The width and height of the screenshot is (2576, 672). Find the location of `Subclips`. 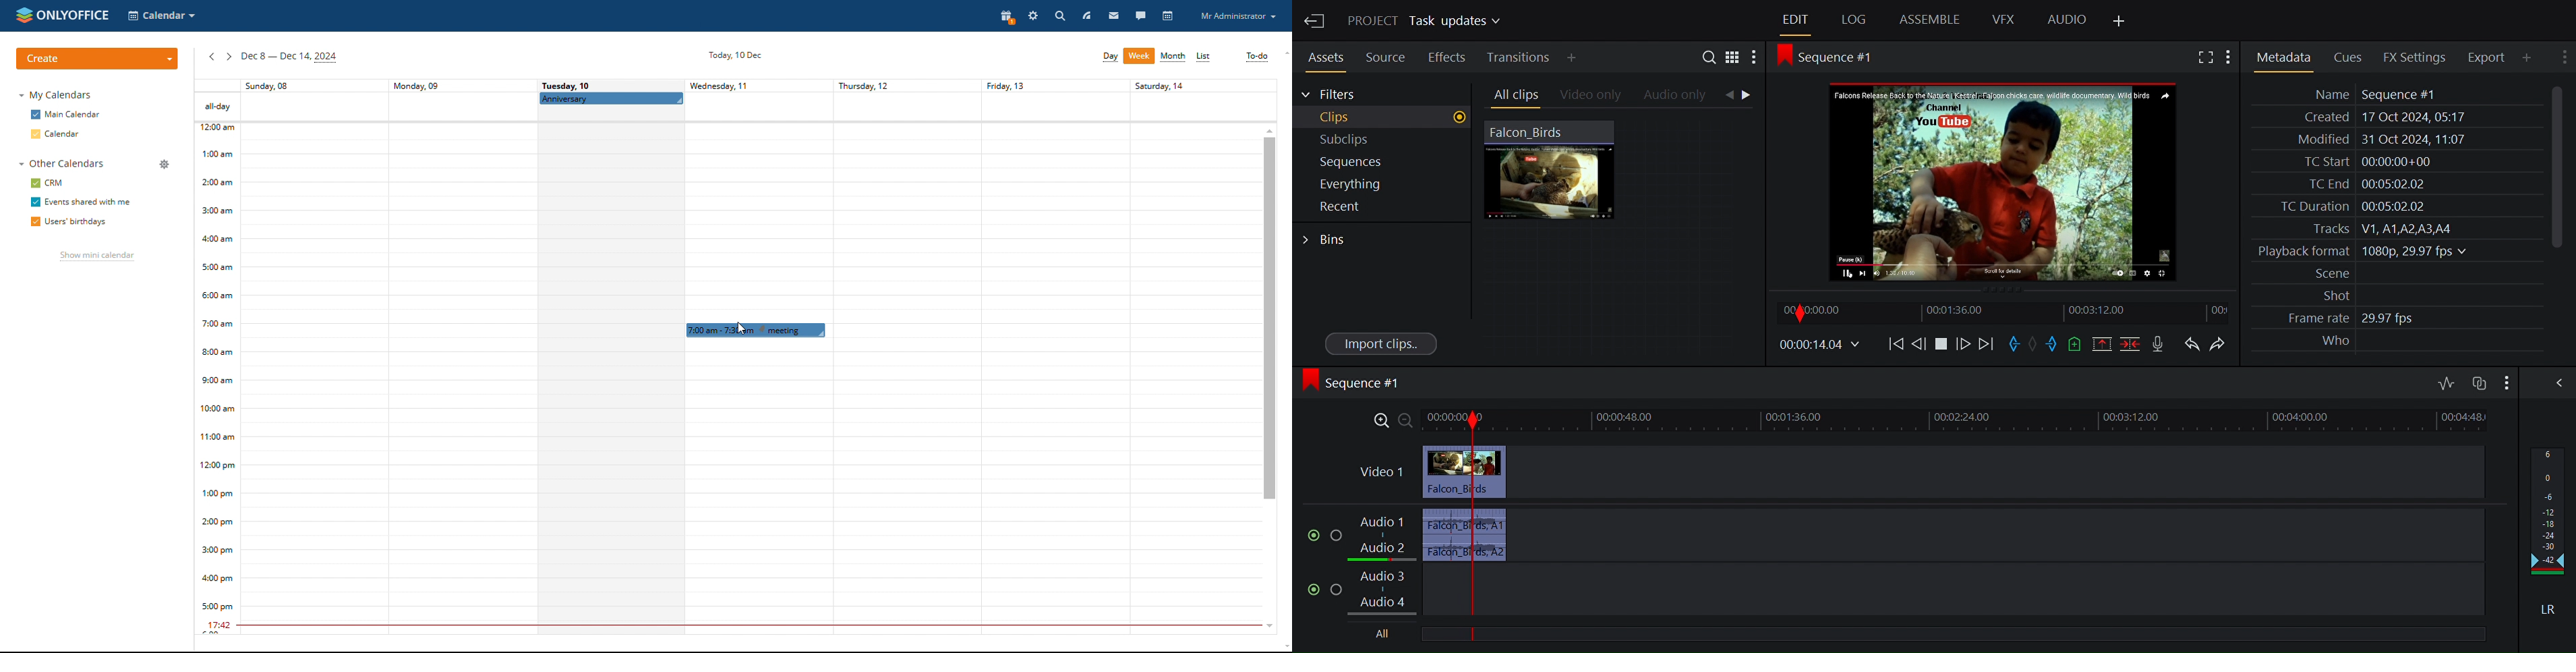

Subclips is located at coordinates (1378, 138).